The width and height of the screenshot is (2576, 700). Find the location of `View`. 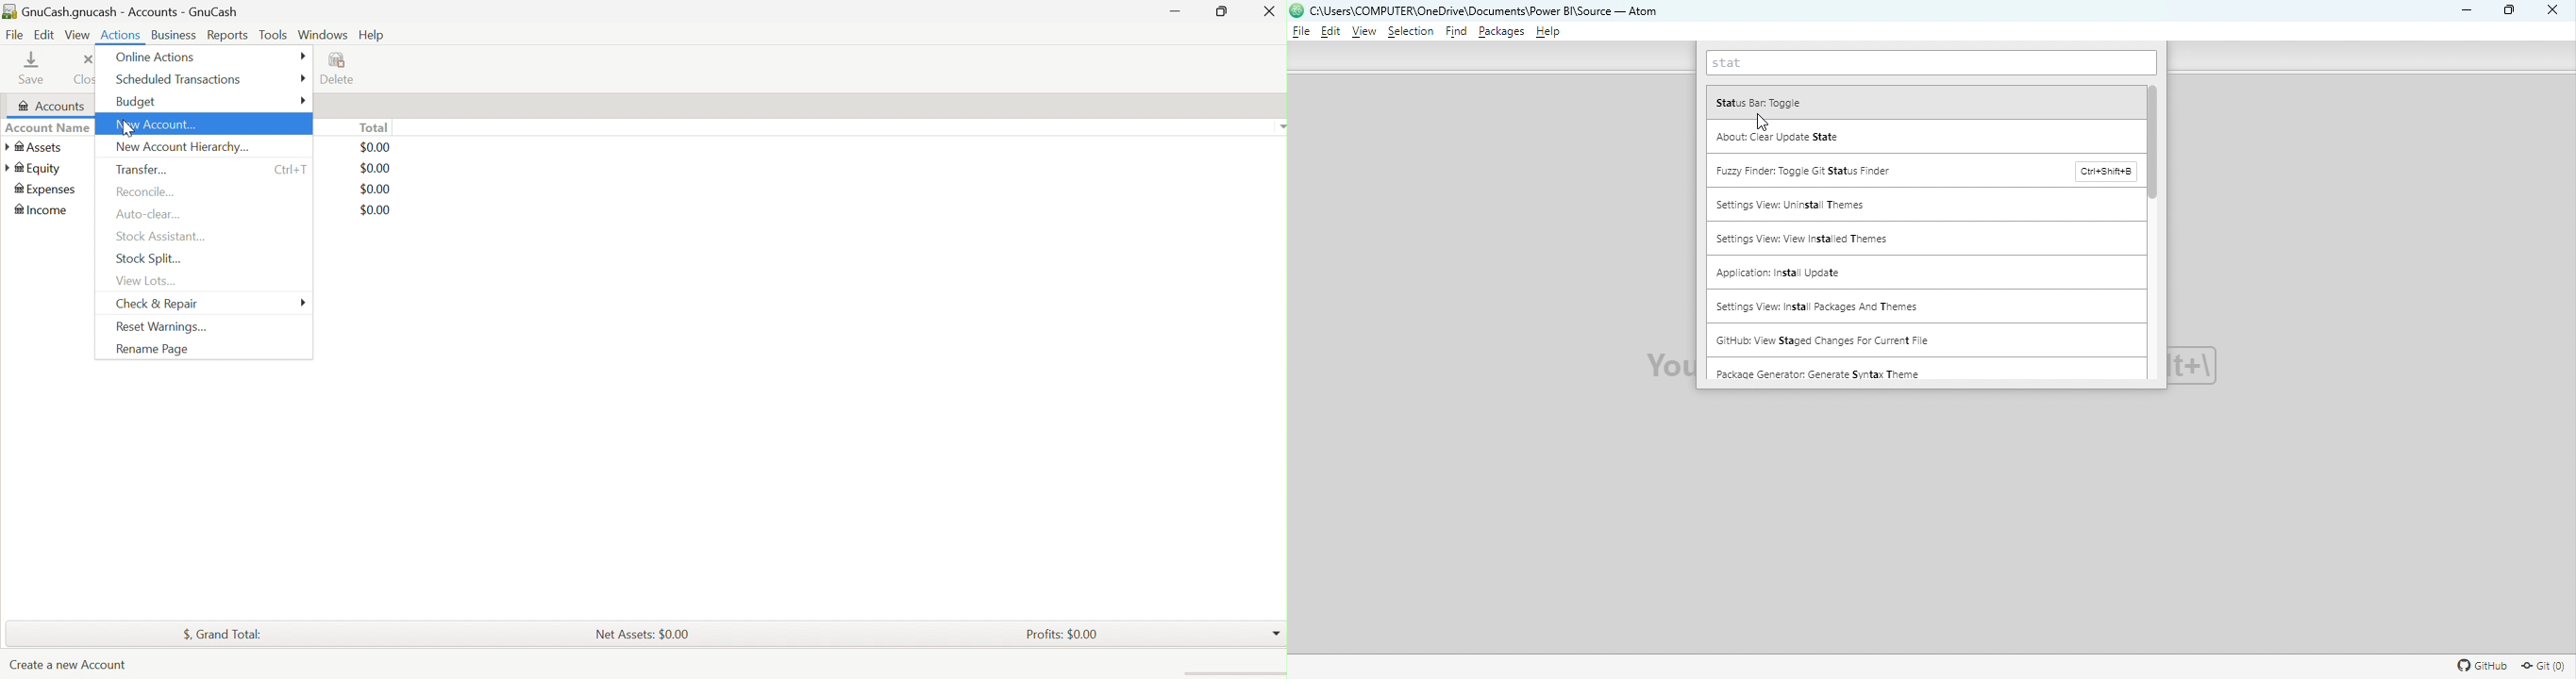

View is located at coordinates (1366, 32).